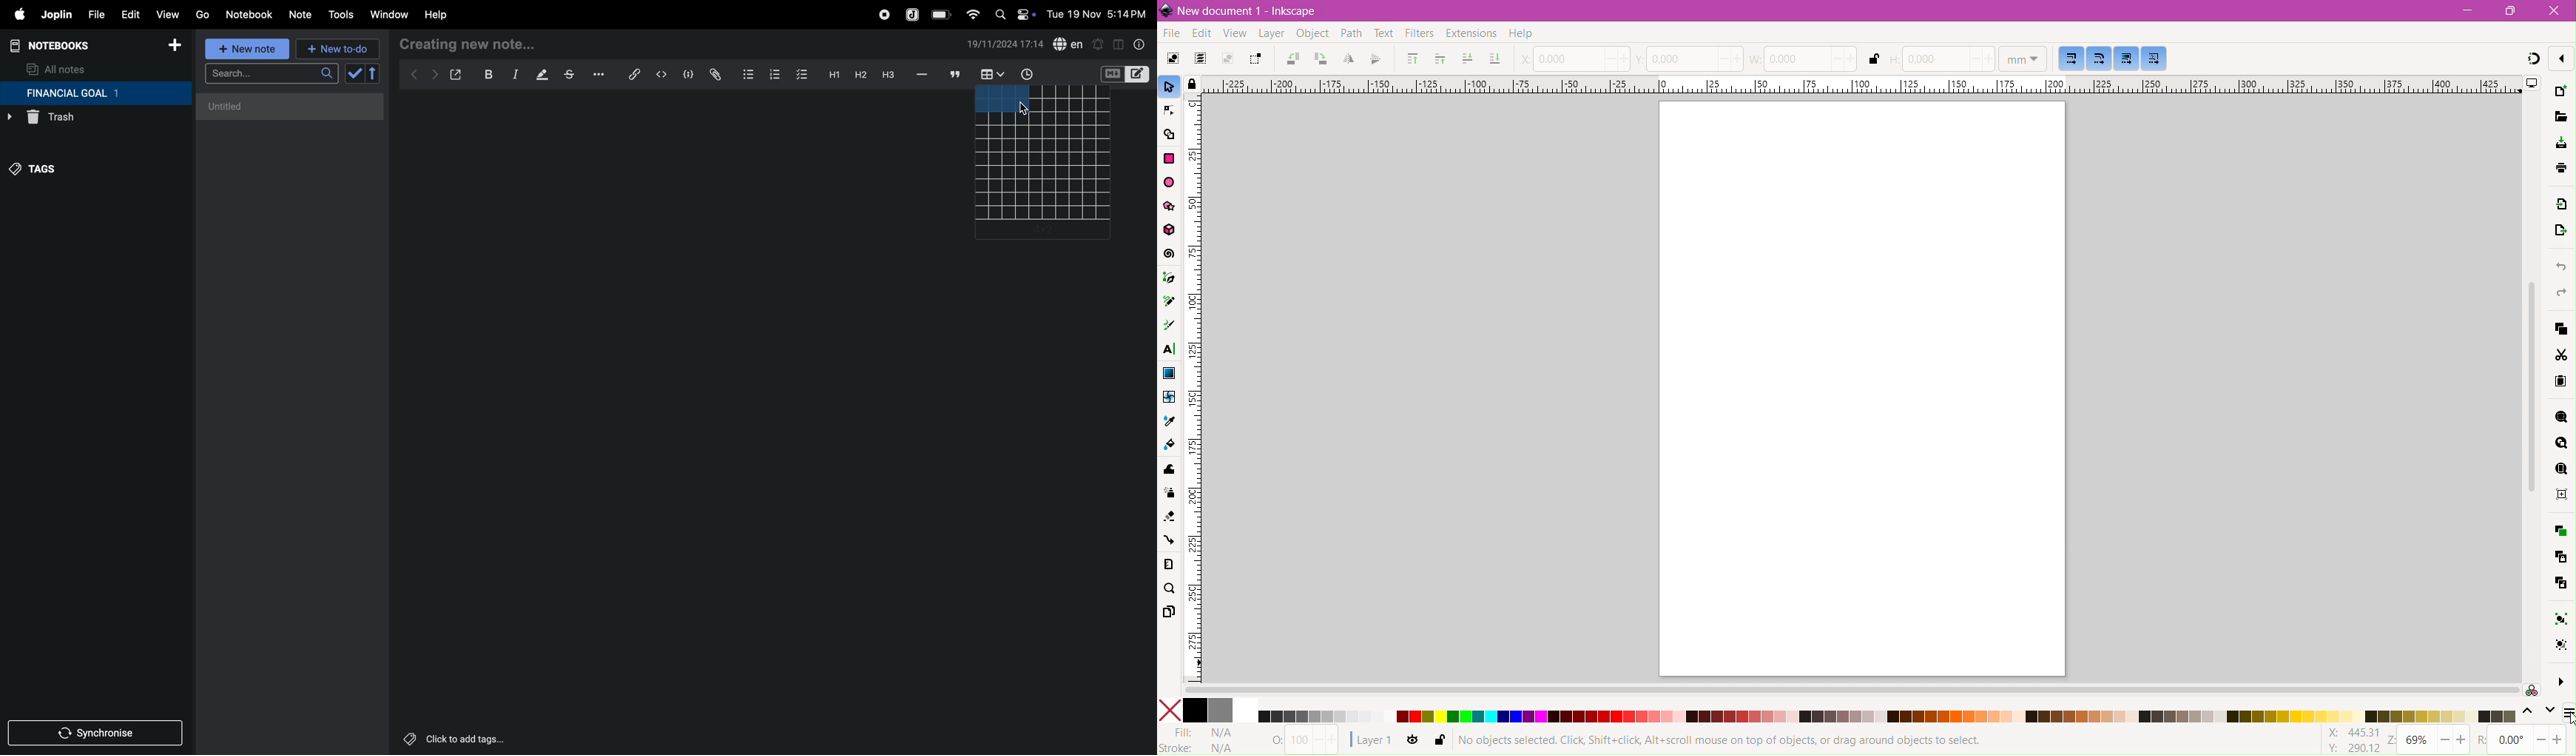 The height and width of the screenshot is (756, 2576). I want to click on Cursor Coordinates, so click(2351, 741).